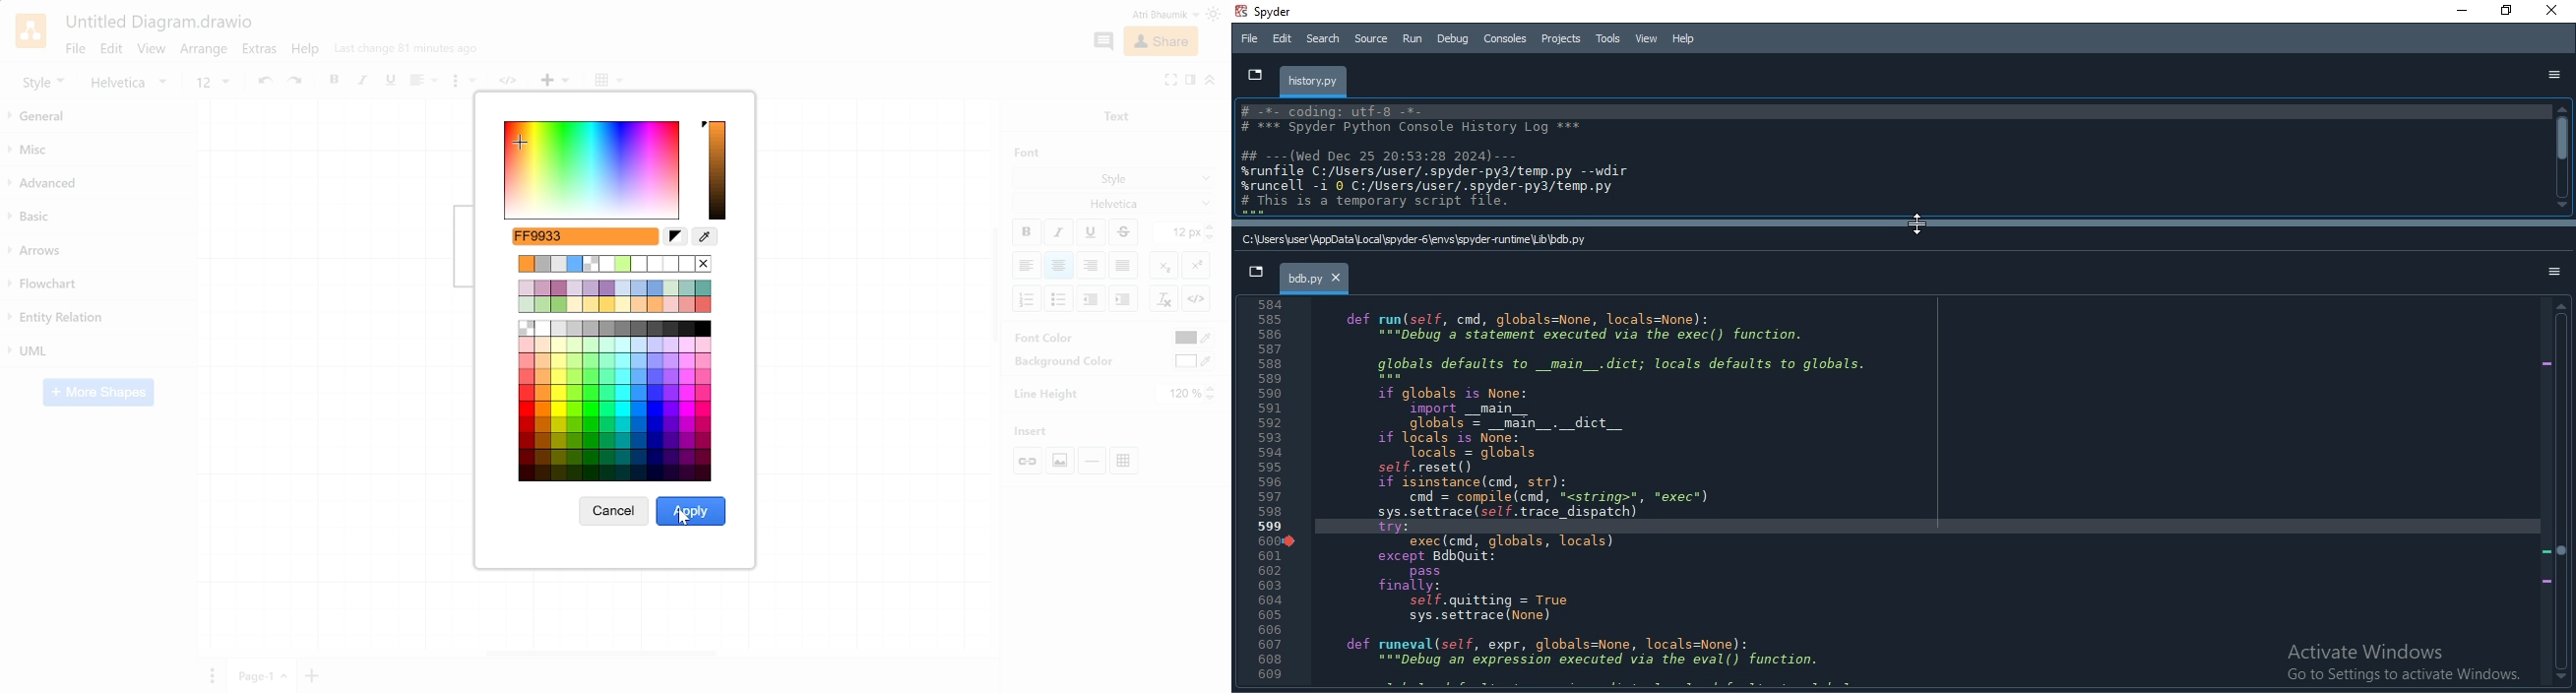 The height and width of the screenshot is (700, 2576). I want to click on line height, so click(1047, 393).